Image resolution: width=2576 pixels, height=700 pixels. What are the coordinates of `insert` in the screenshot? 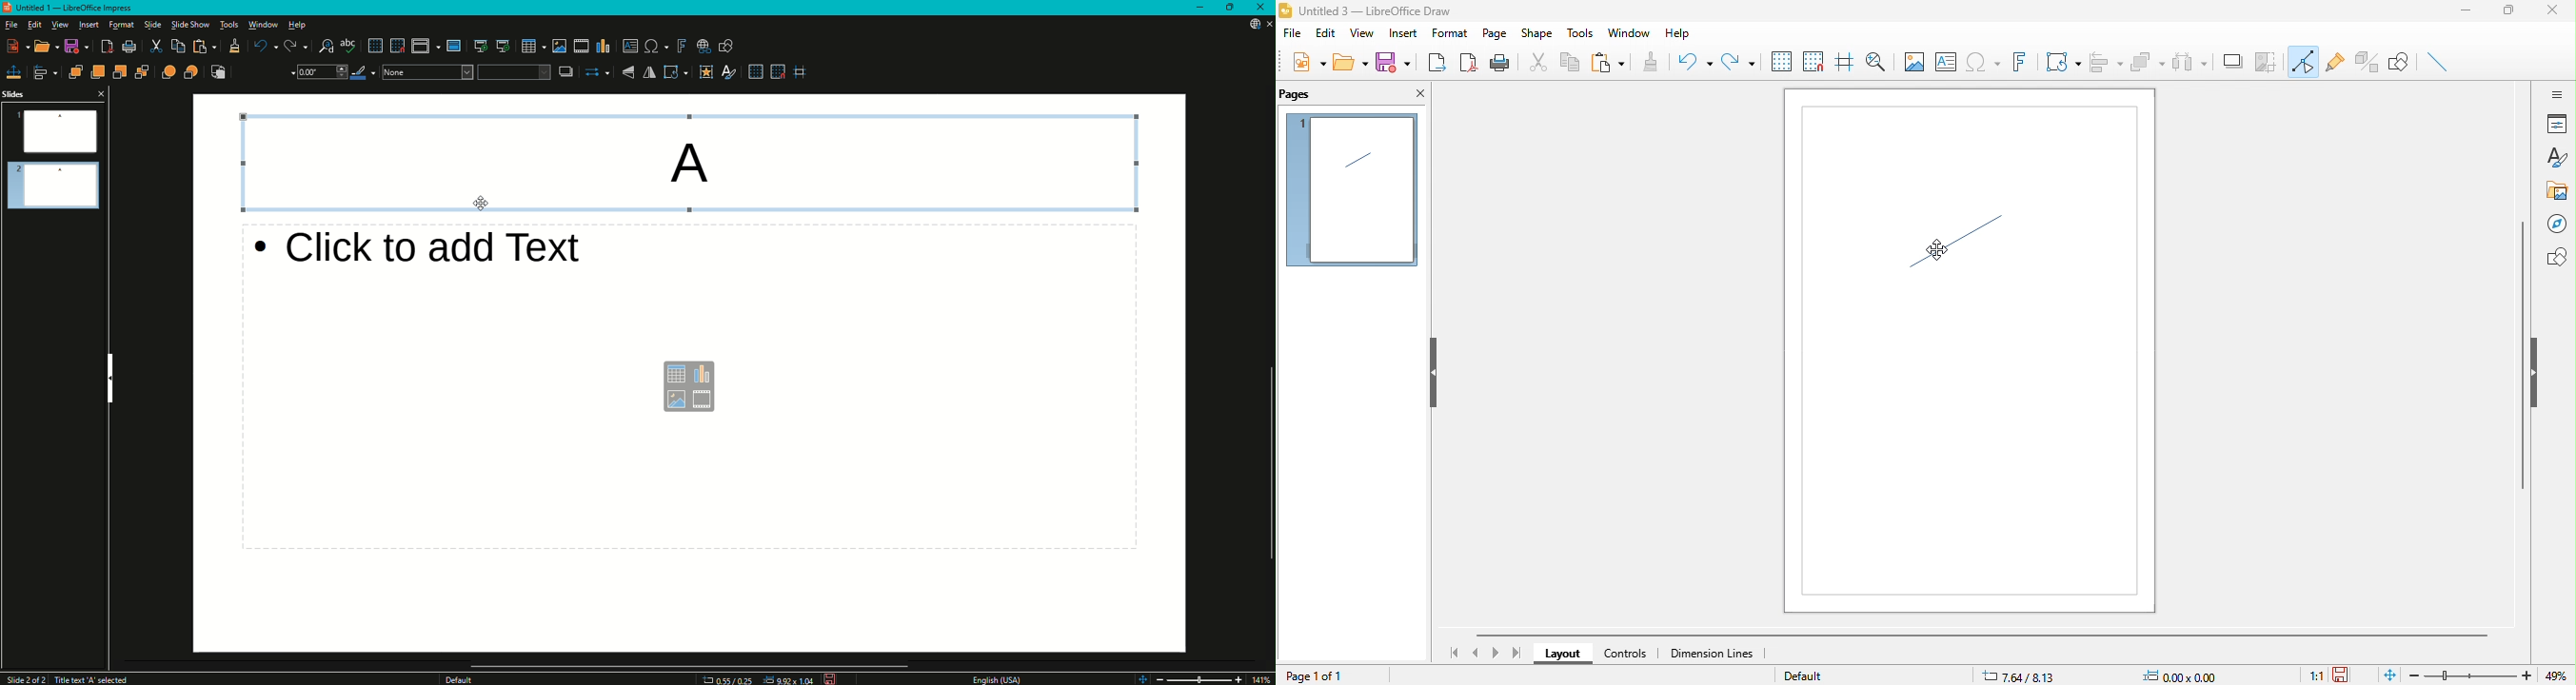 It's located at (1401, 35).